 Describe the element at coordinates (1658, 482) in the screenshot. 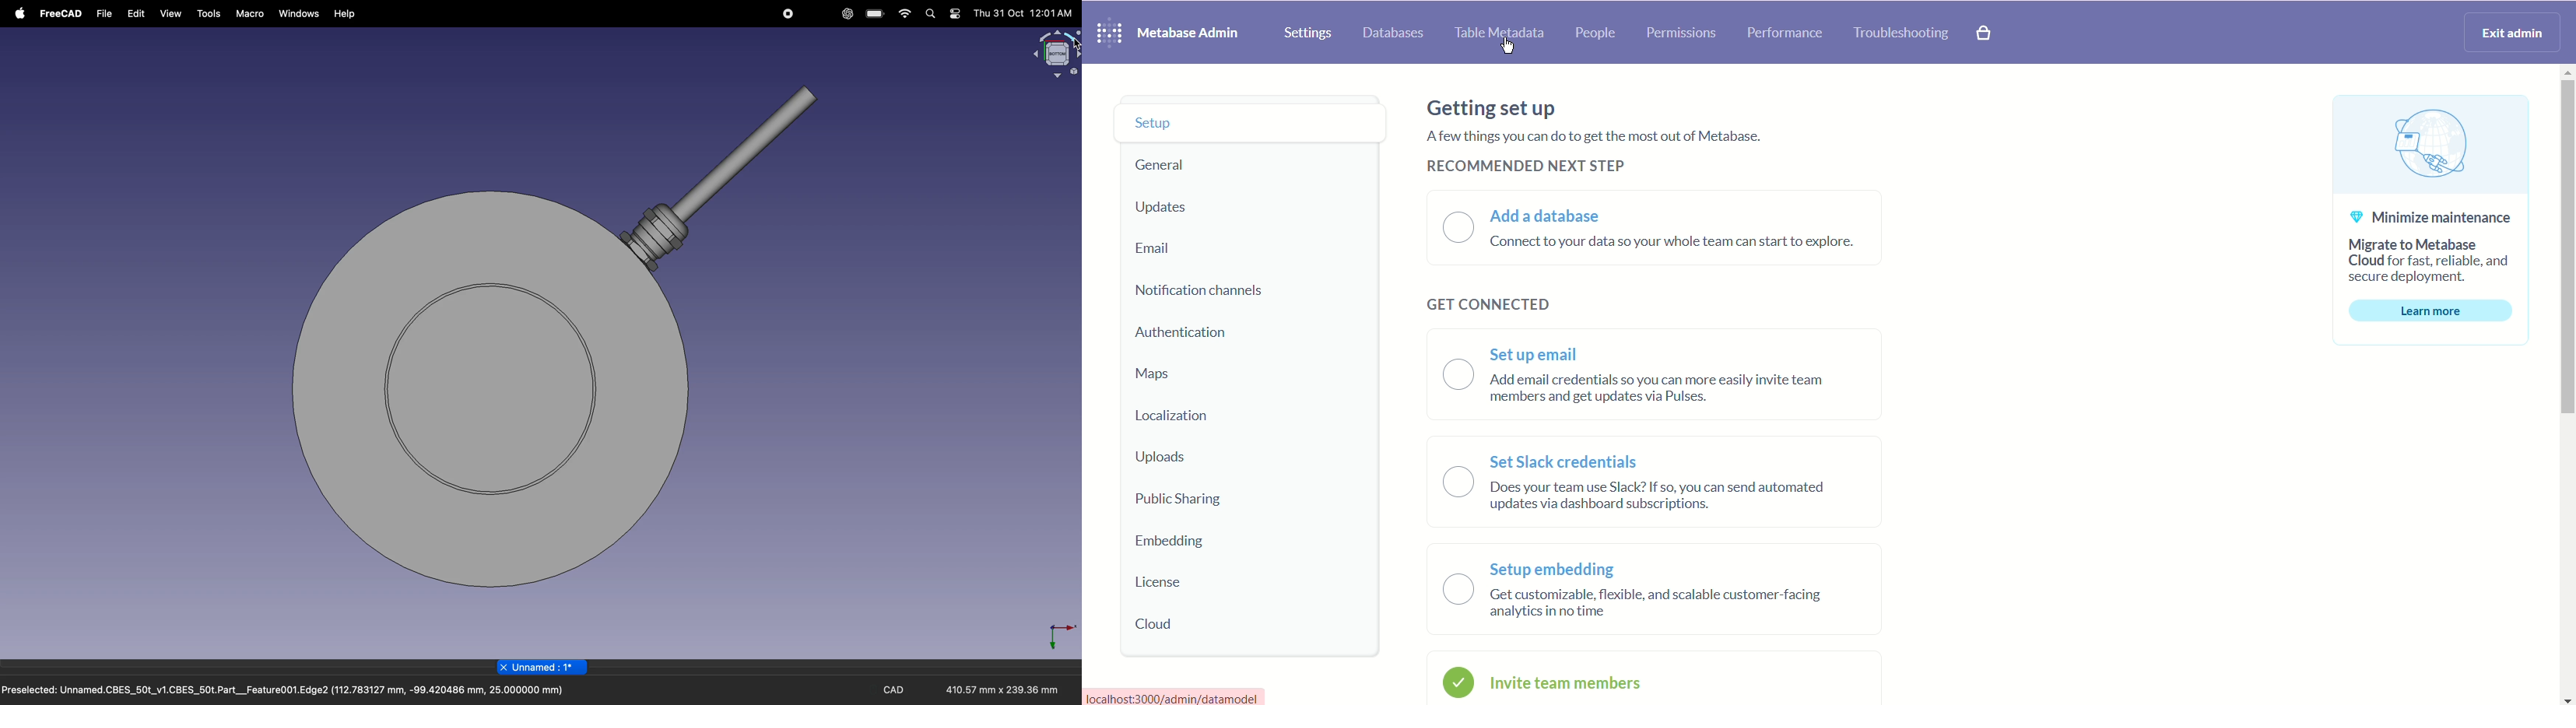

I see `Set Slack credentials
| Does your team use Slack? If so, you can send automated
updates via dashboard subscriptions.` at that location.